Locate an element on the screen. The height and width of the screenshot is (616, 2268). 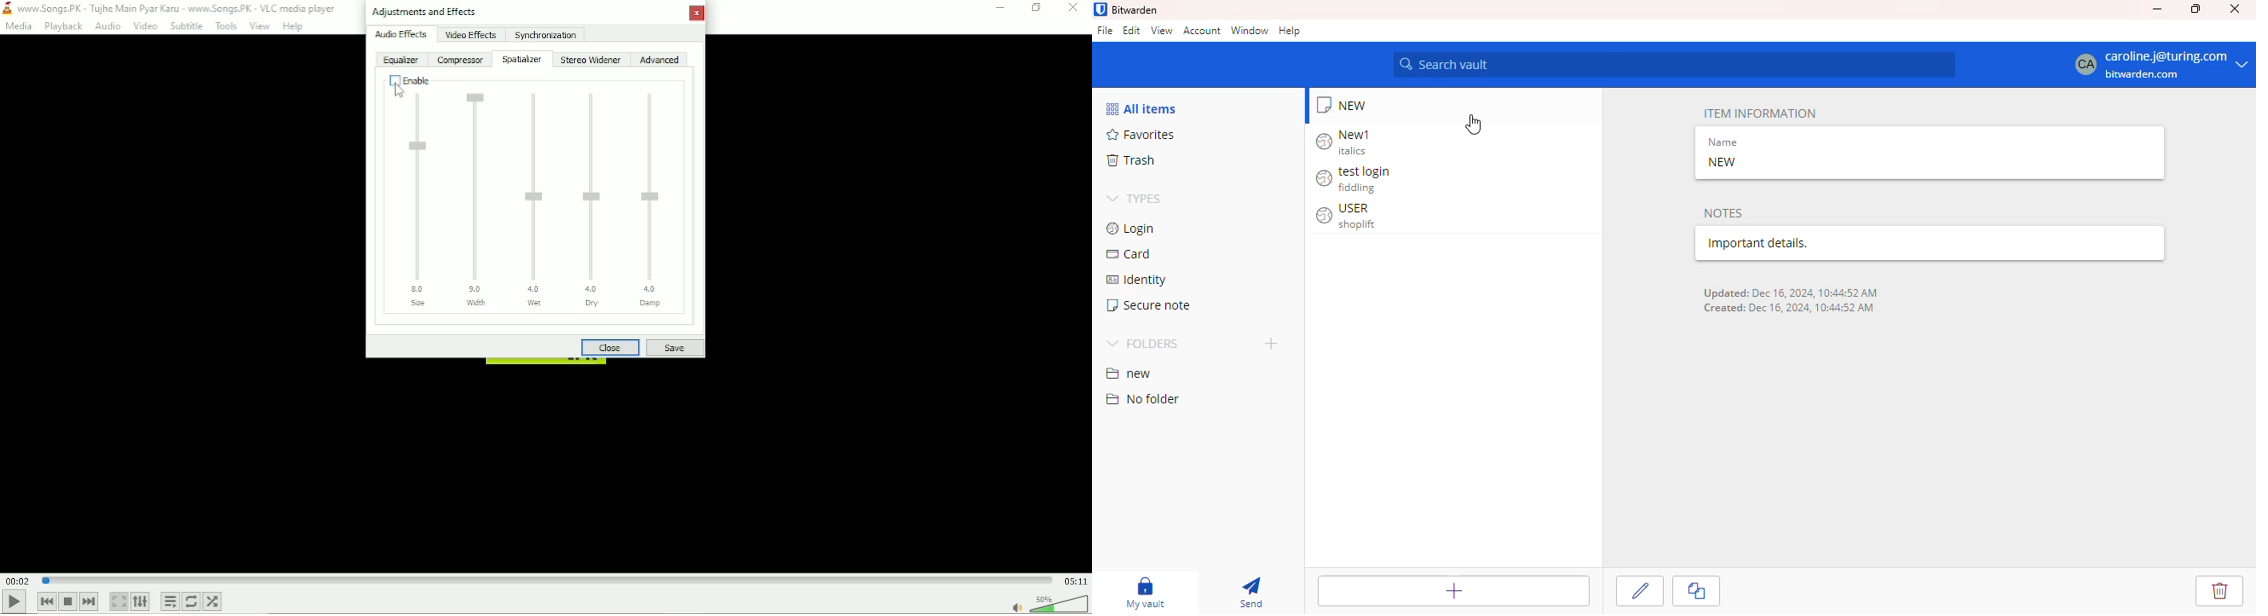
add item is located at coordinates (1454, 592).